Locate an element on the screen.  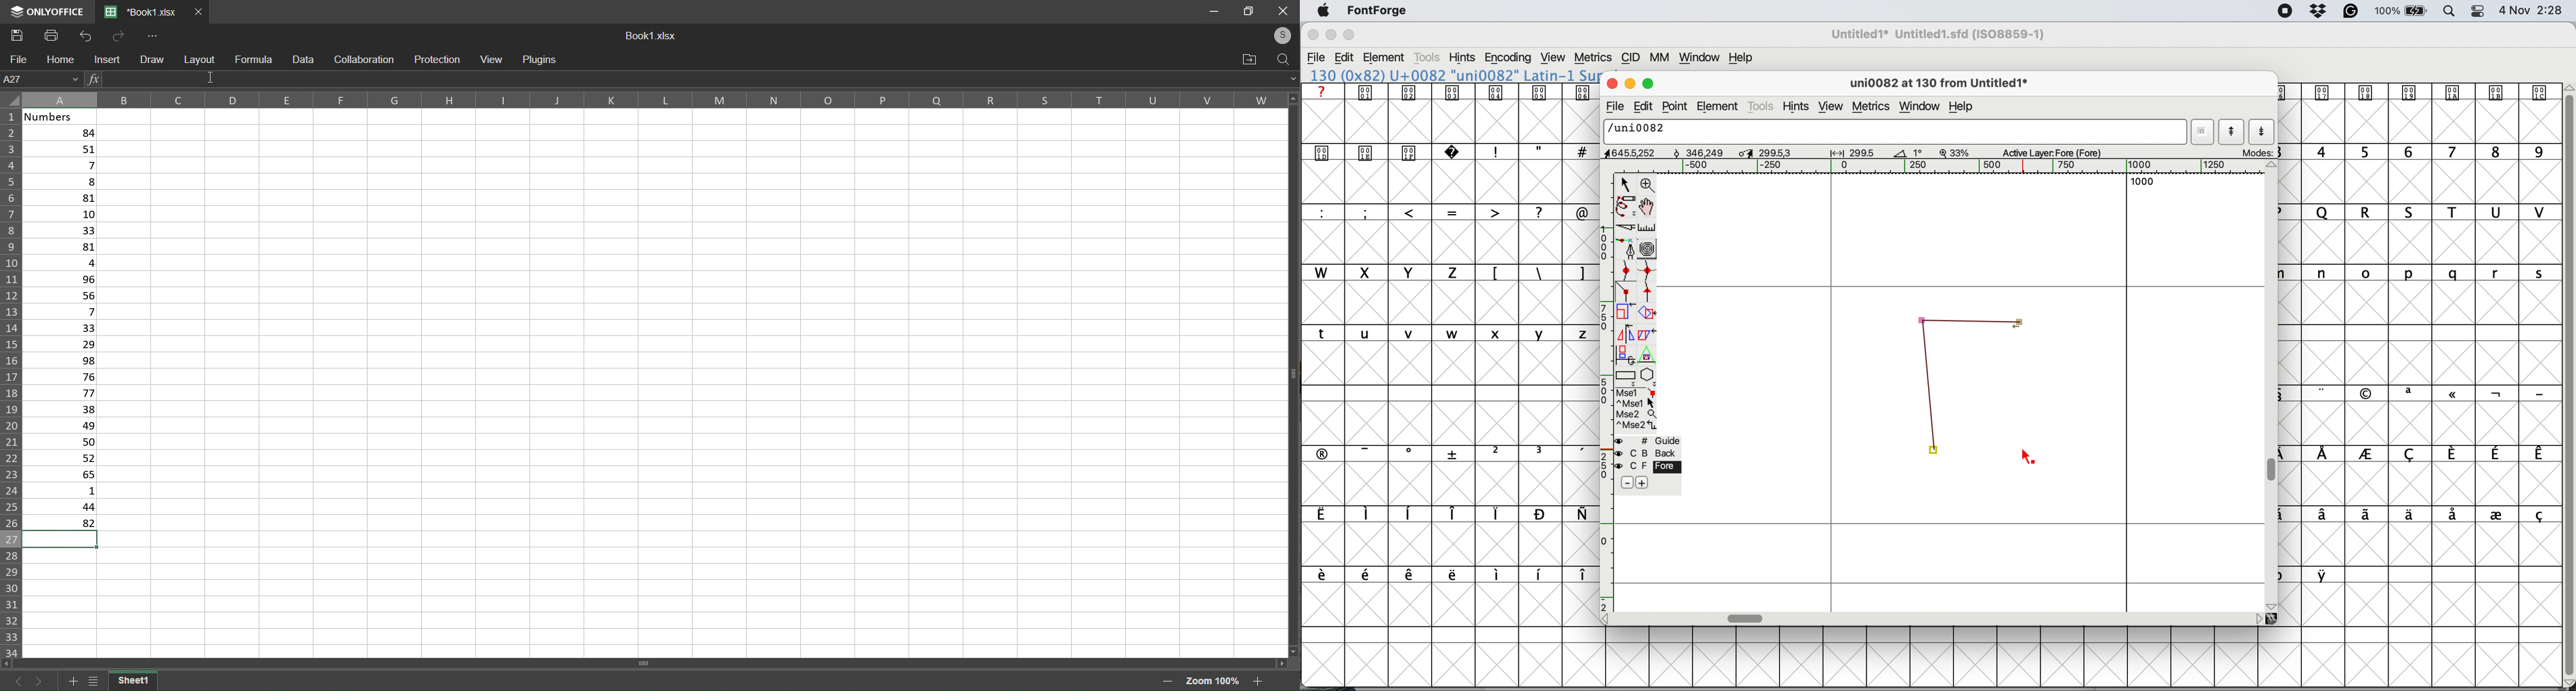
Save is located at coordinates (18, 35).